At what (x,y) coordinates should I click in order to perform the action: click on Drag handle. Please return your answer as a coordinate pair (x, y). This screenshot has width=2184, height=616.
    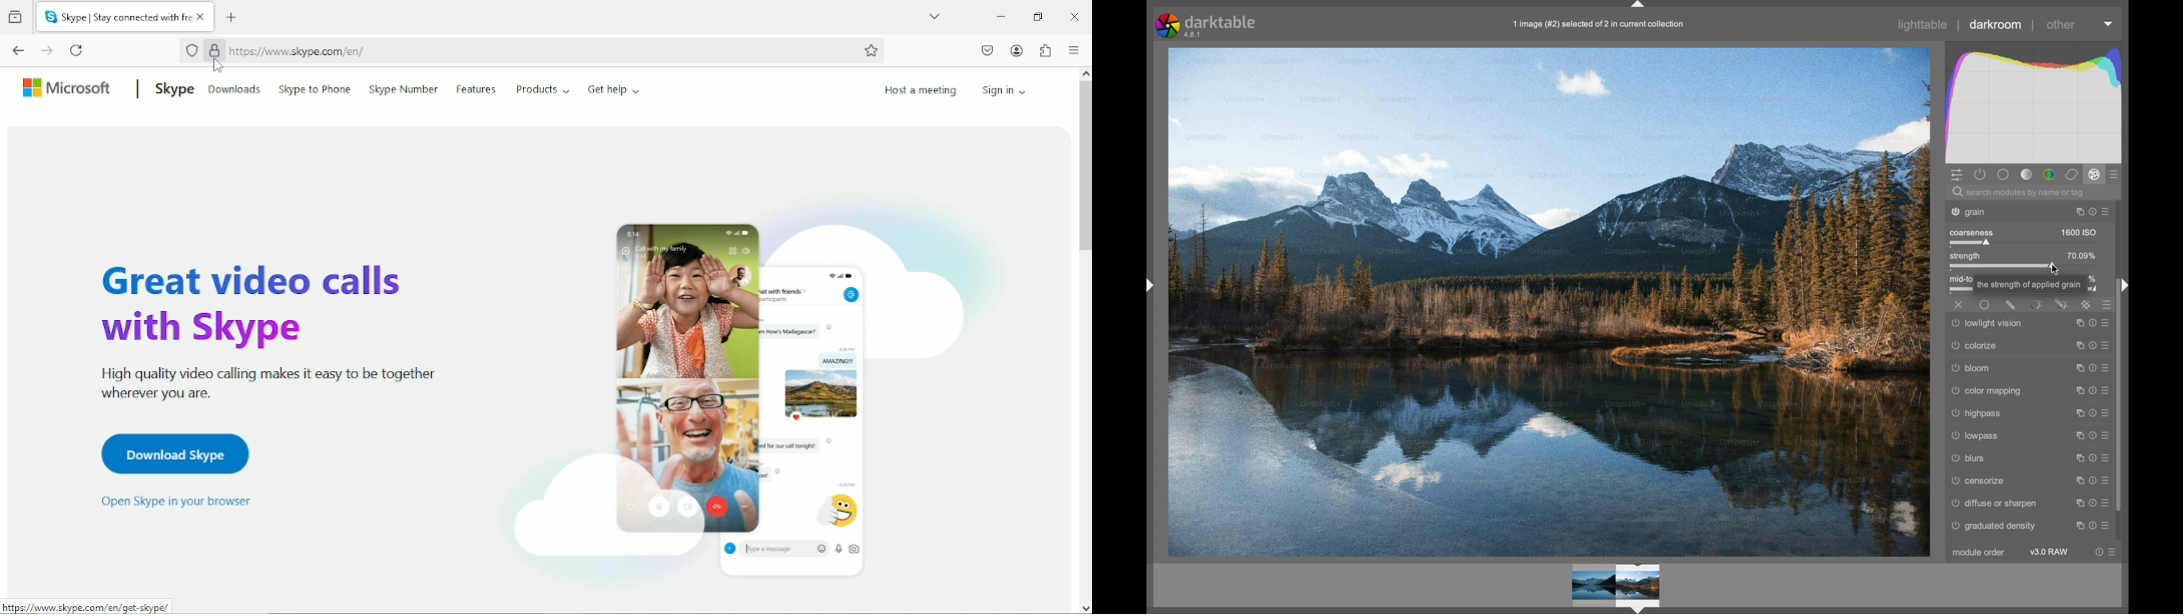
    Looking at the image, I should click on (1148, 284).